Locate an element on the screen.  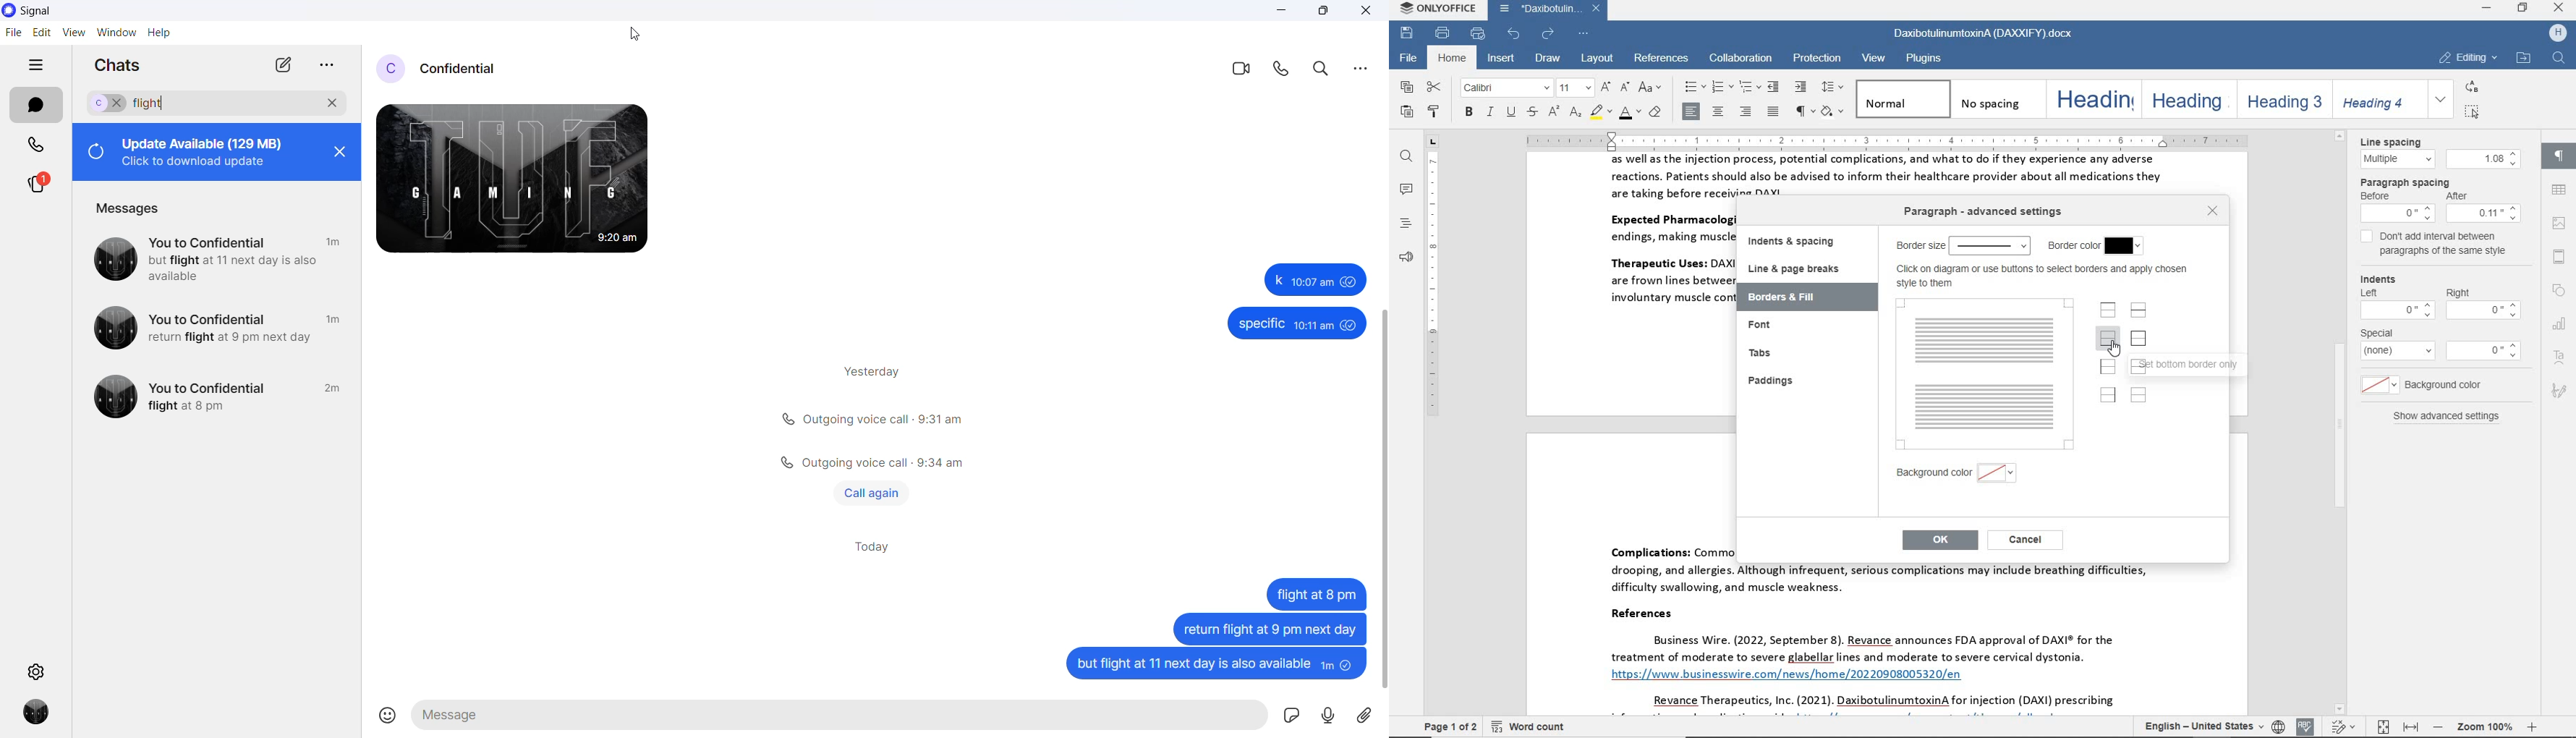
keyword is located at coordinates (156, 104).